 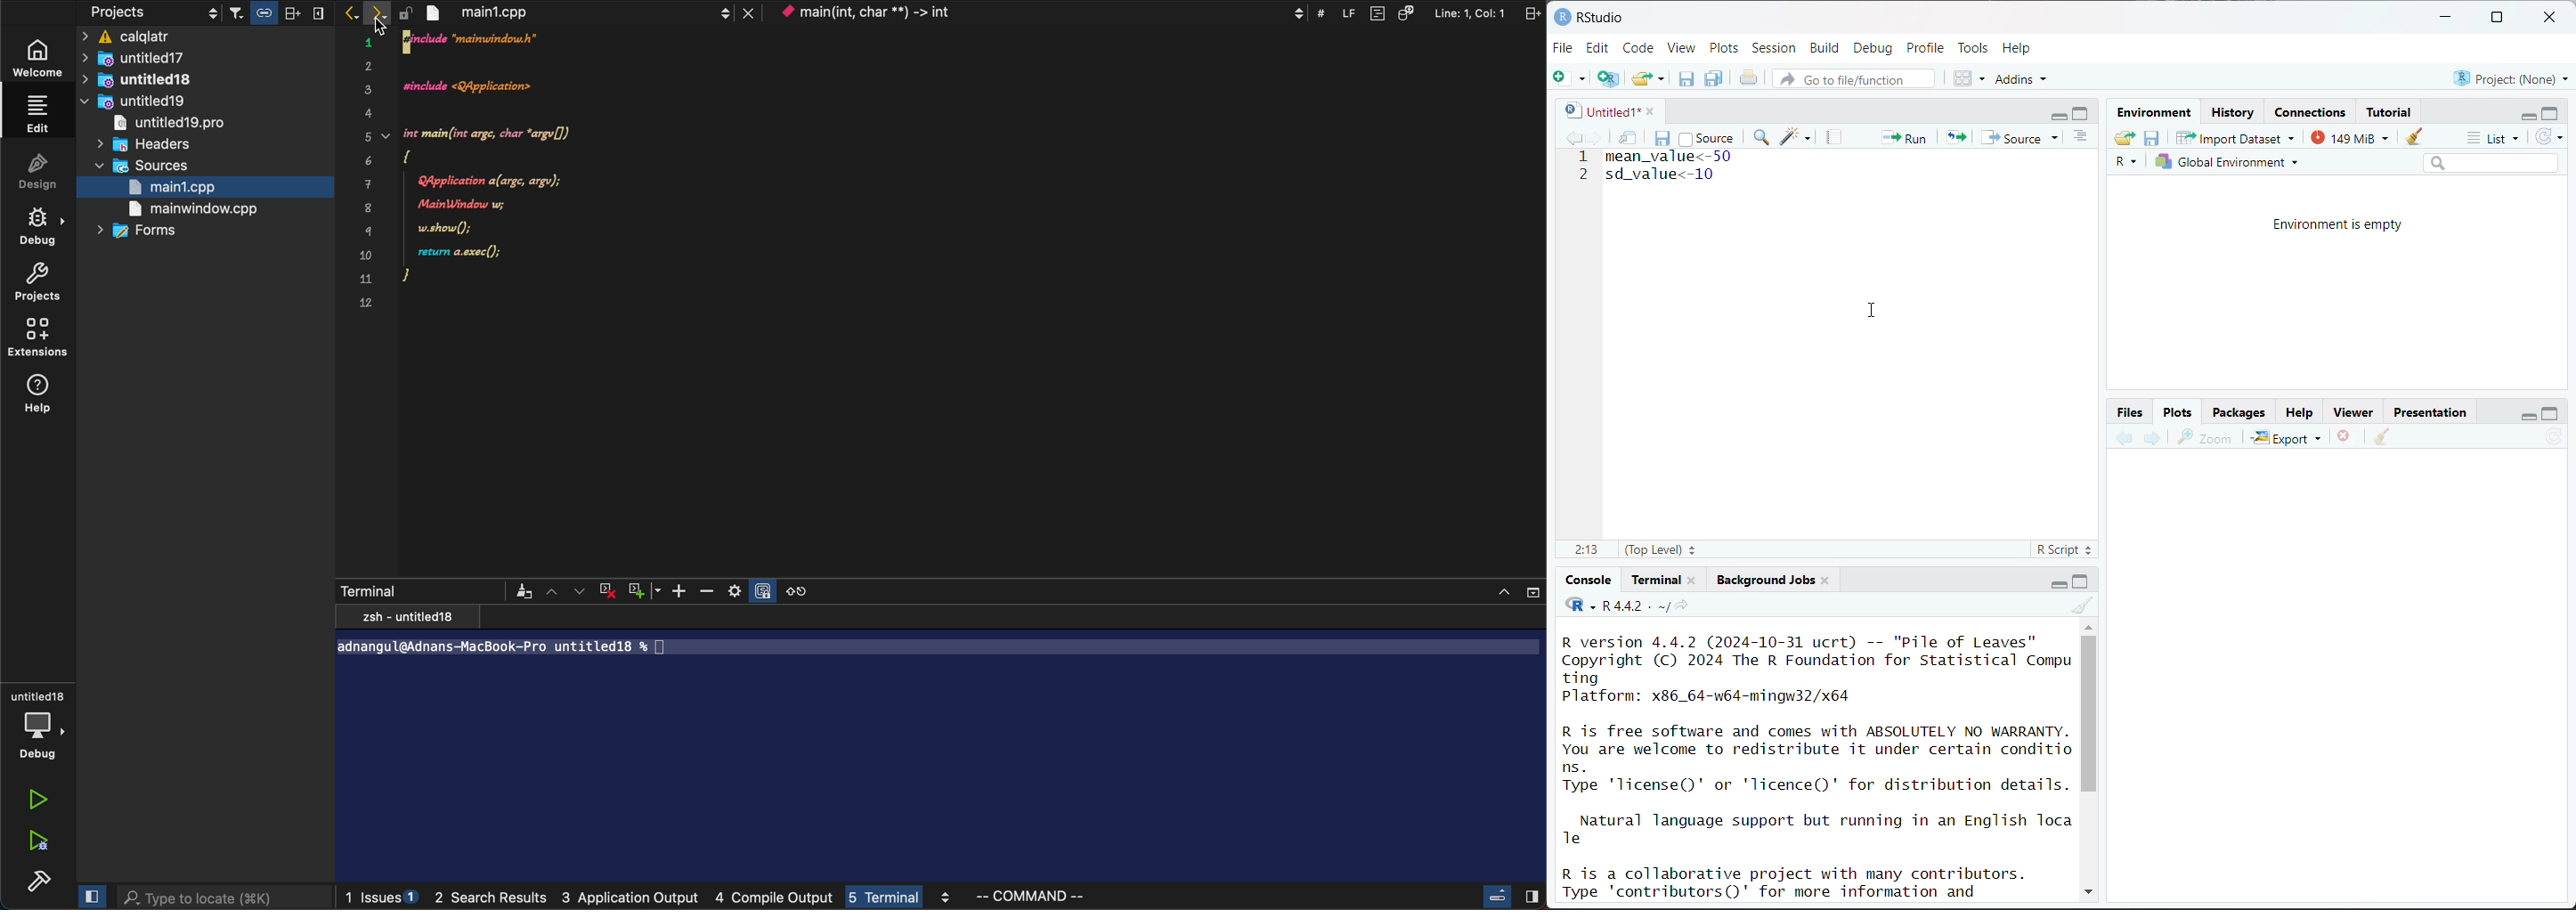 I want to click on edit, so click(x=41, y=117).